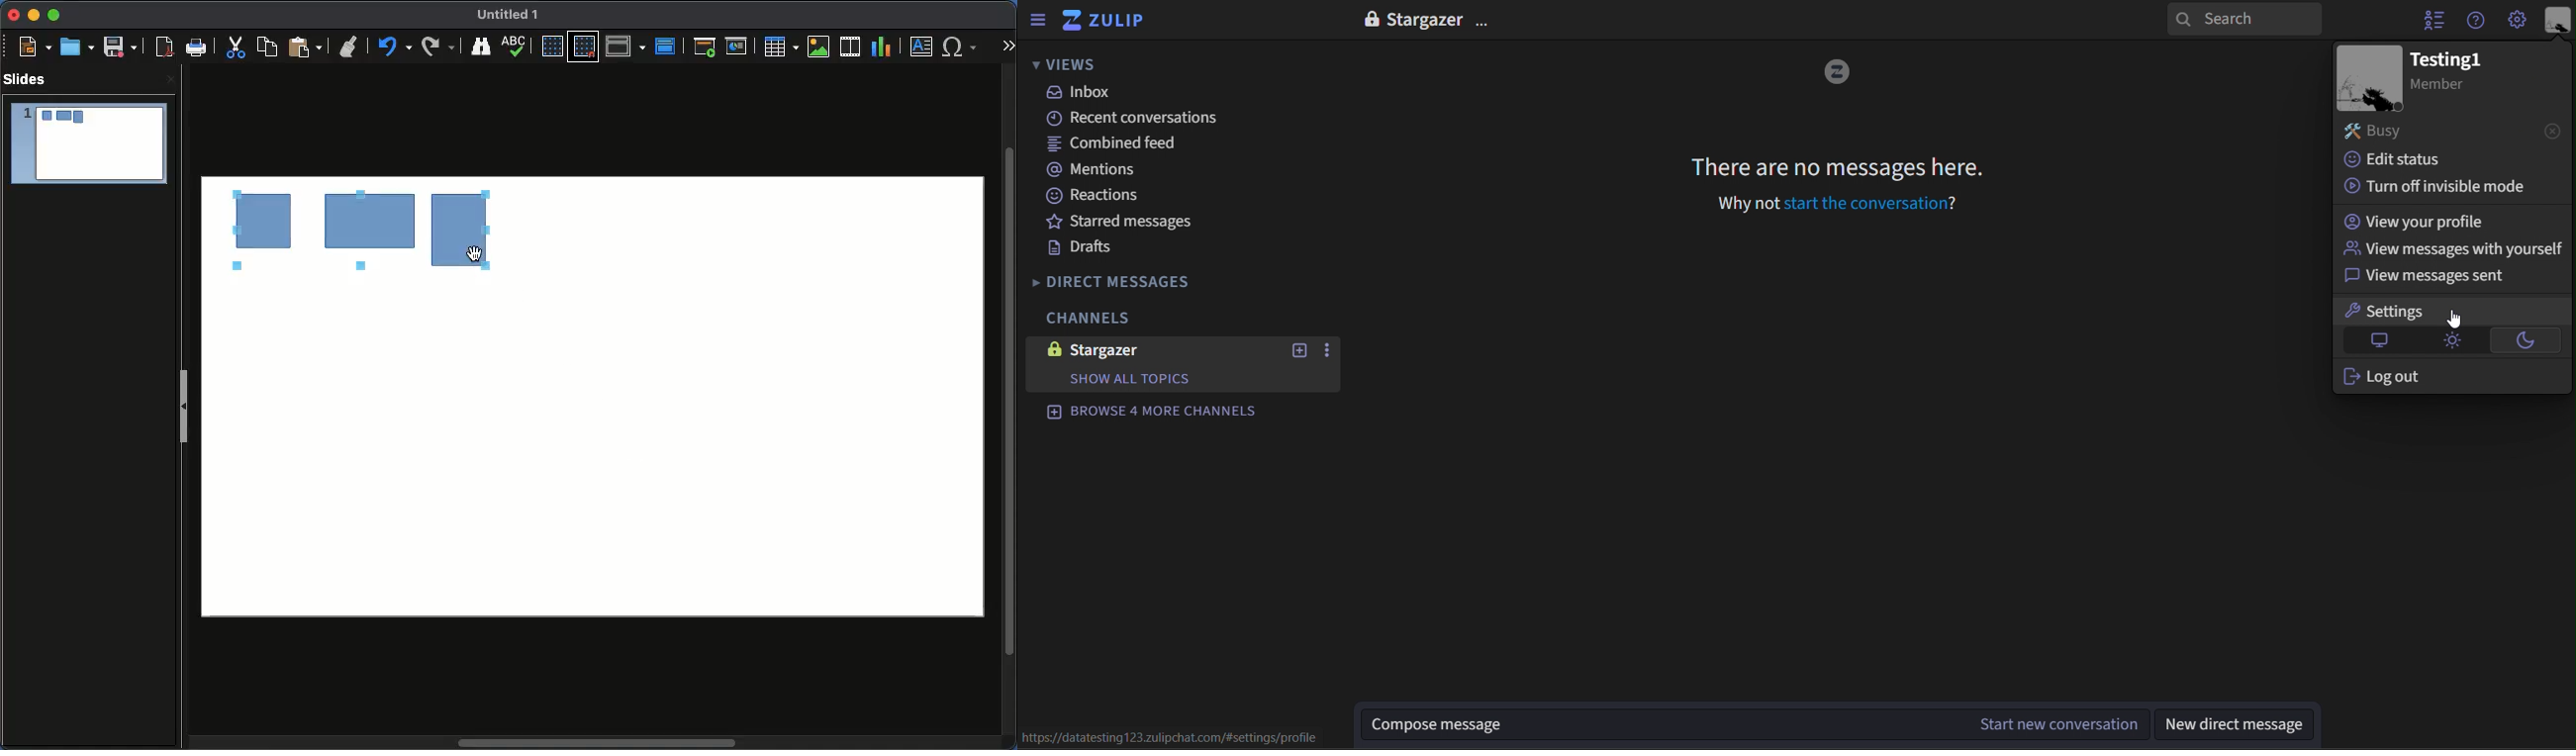  Describe the element at coordinates (820, 47) in the screenshot. I see `Image` at that location.